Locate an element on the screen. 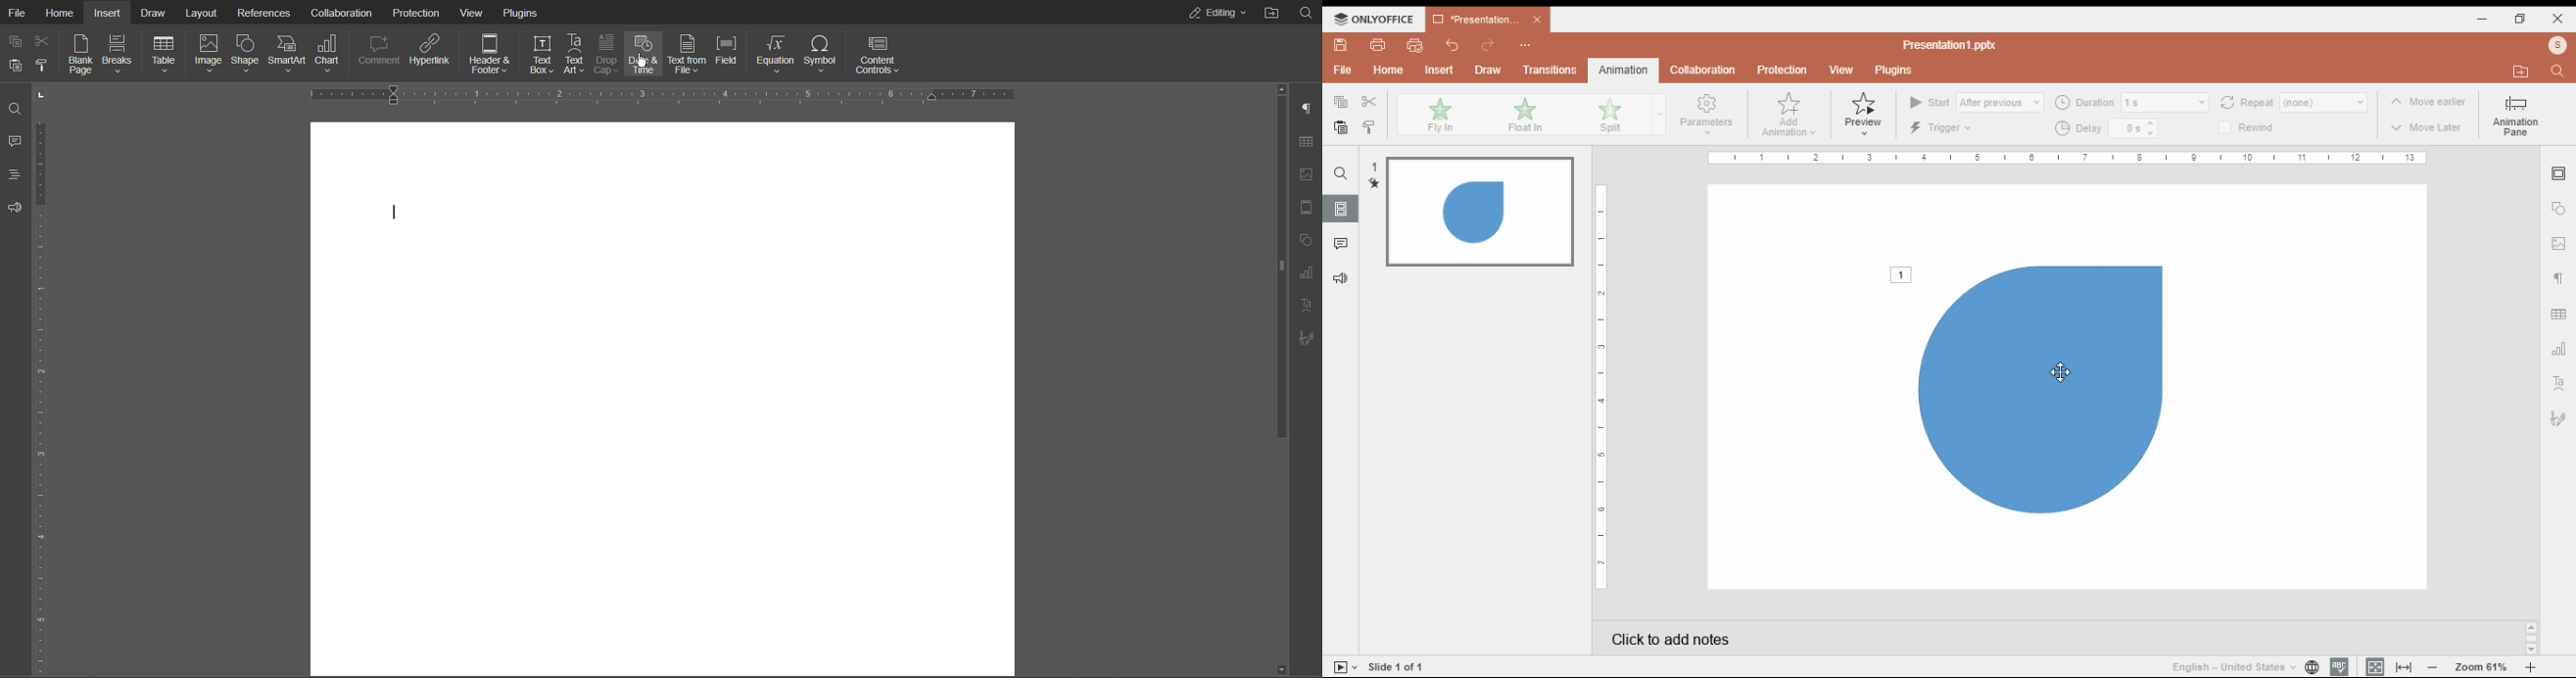 The image size is (2576, 700). repeat is located at coordinates (2294, 102).